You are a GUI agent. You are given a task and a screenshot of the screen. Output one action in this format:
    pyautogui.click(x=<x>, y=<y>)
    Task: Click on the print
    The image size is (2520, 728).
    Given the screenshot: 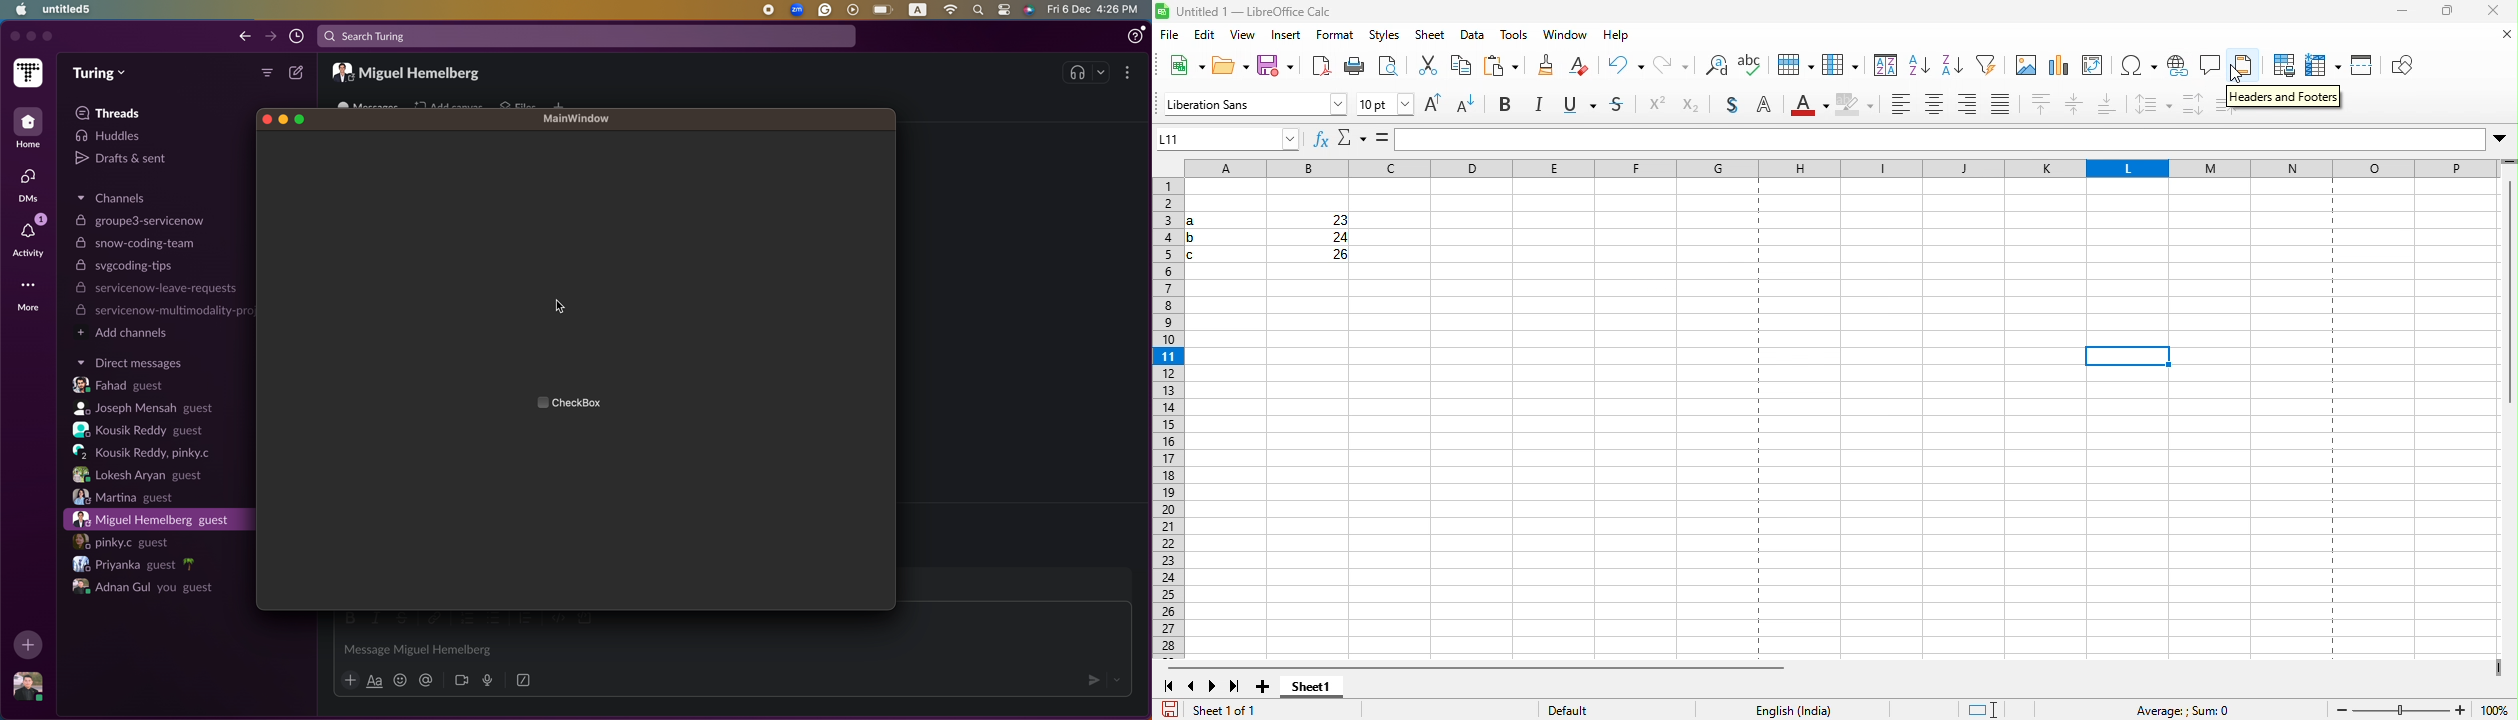 What is the action you would take?
    pyautogui.click(x=1352, y=68)
    